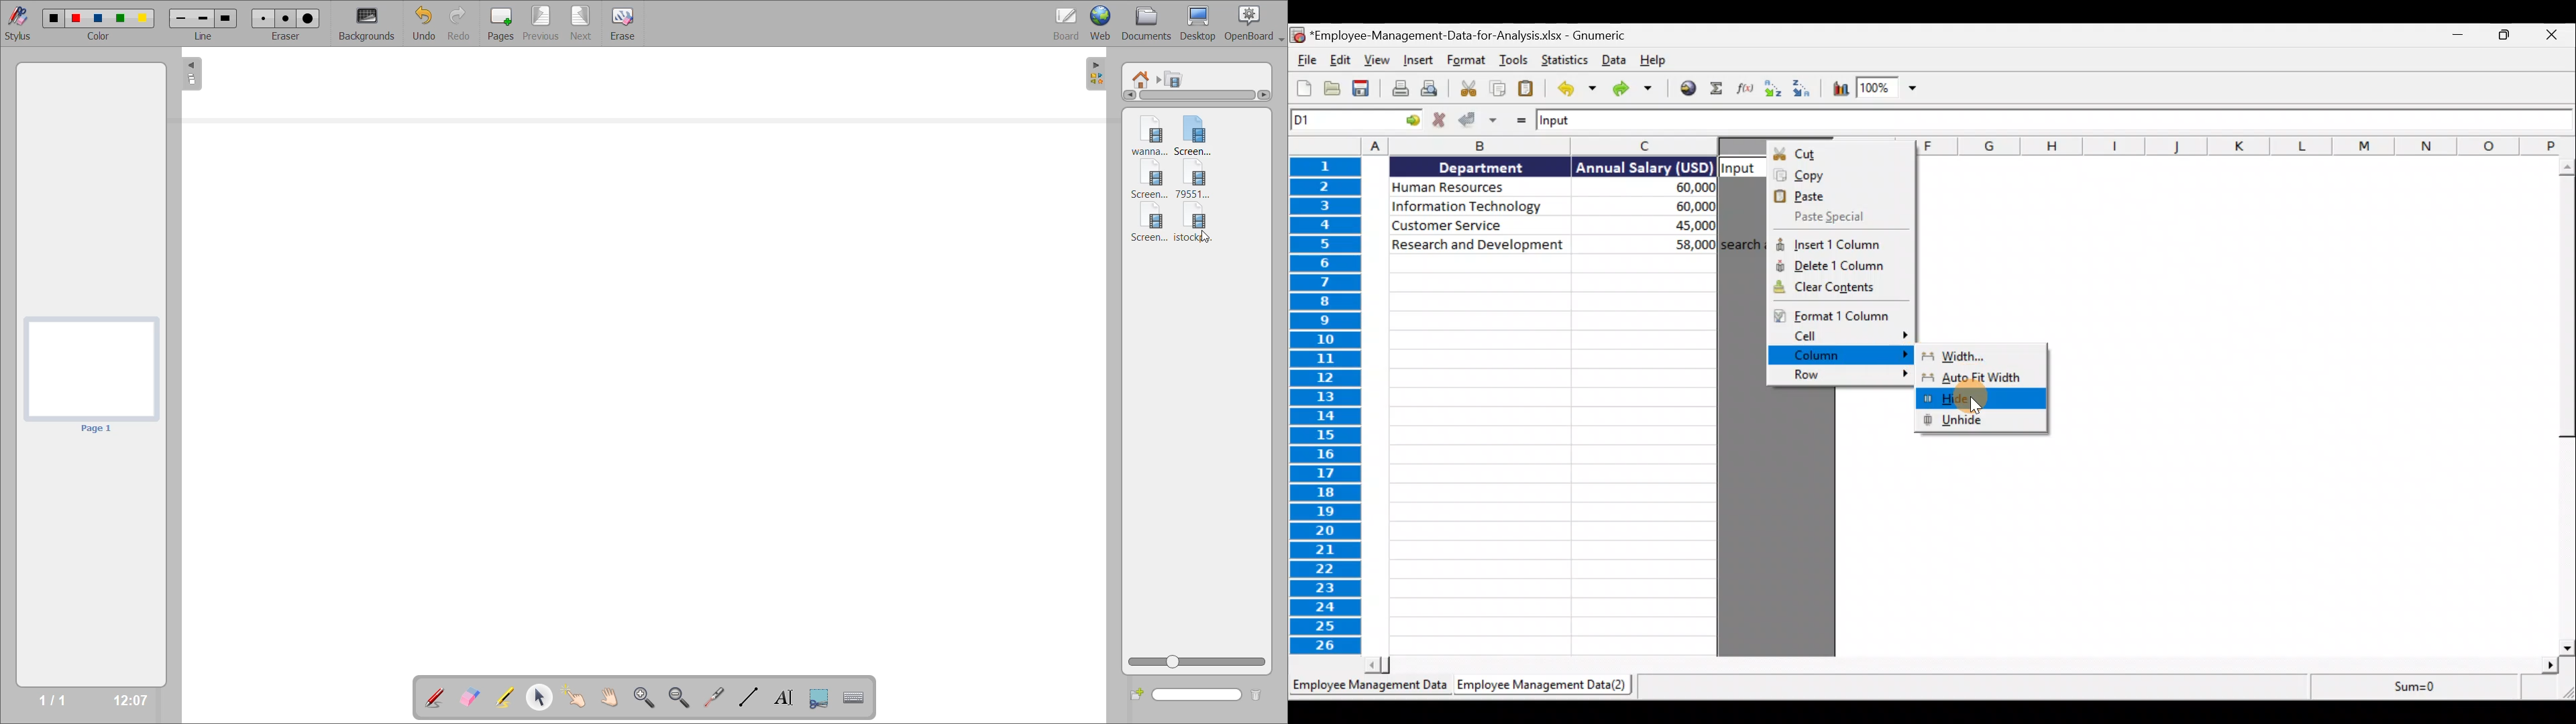  What do you see at coordinates (1462, 33) in the screenshot?
I see `Document name` at bounding box center [1462, 33].